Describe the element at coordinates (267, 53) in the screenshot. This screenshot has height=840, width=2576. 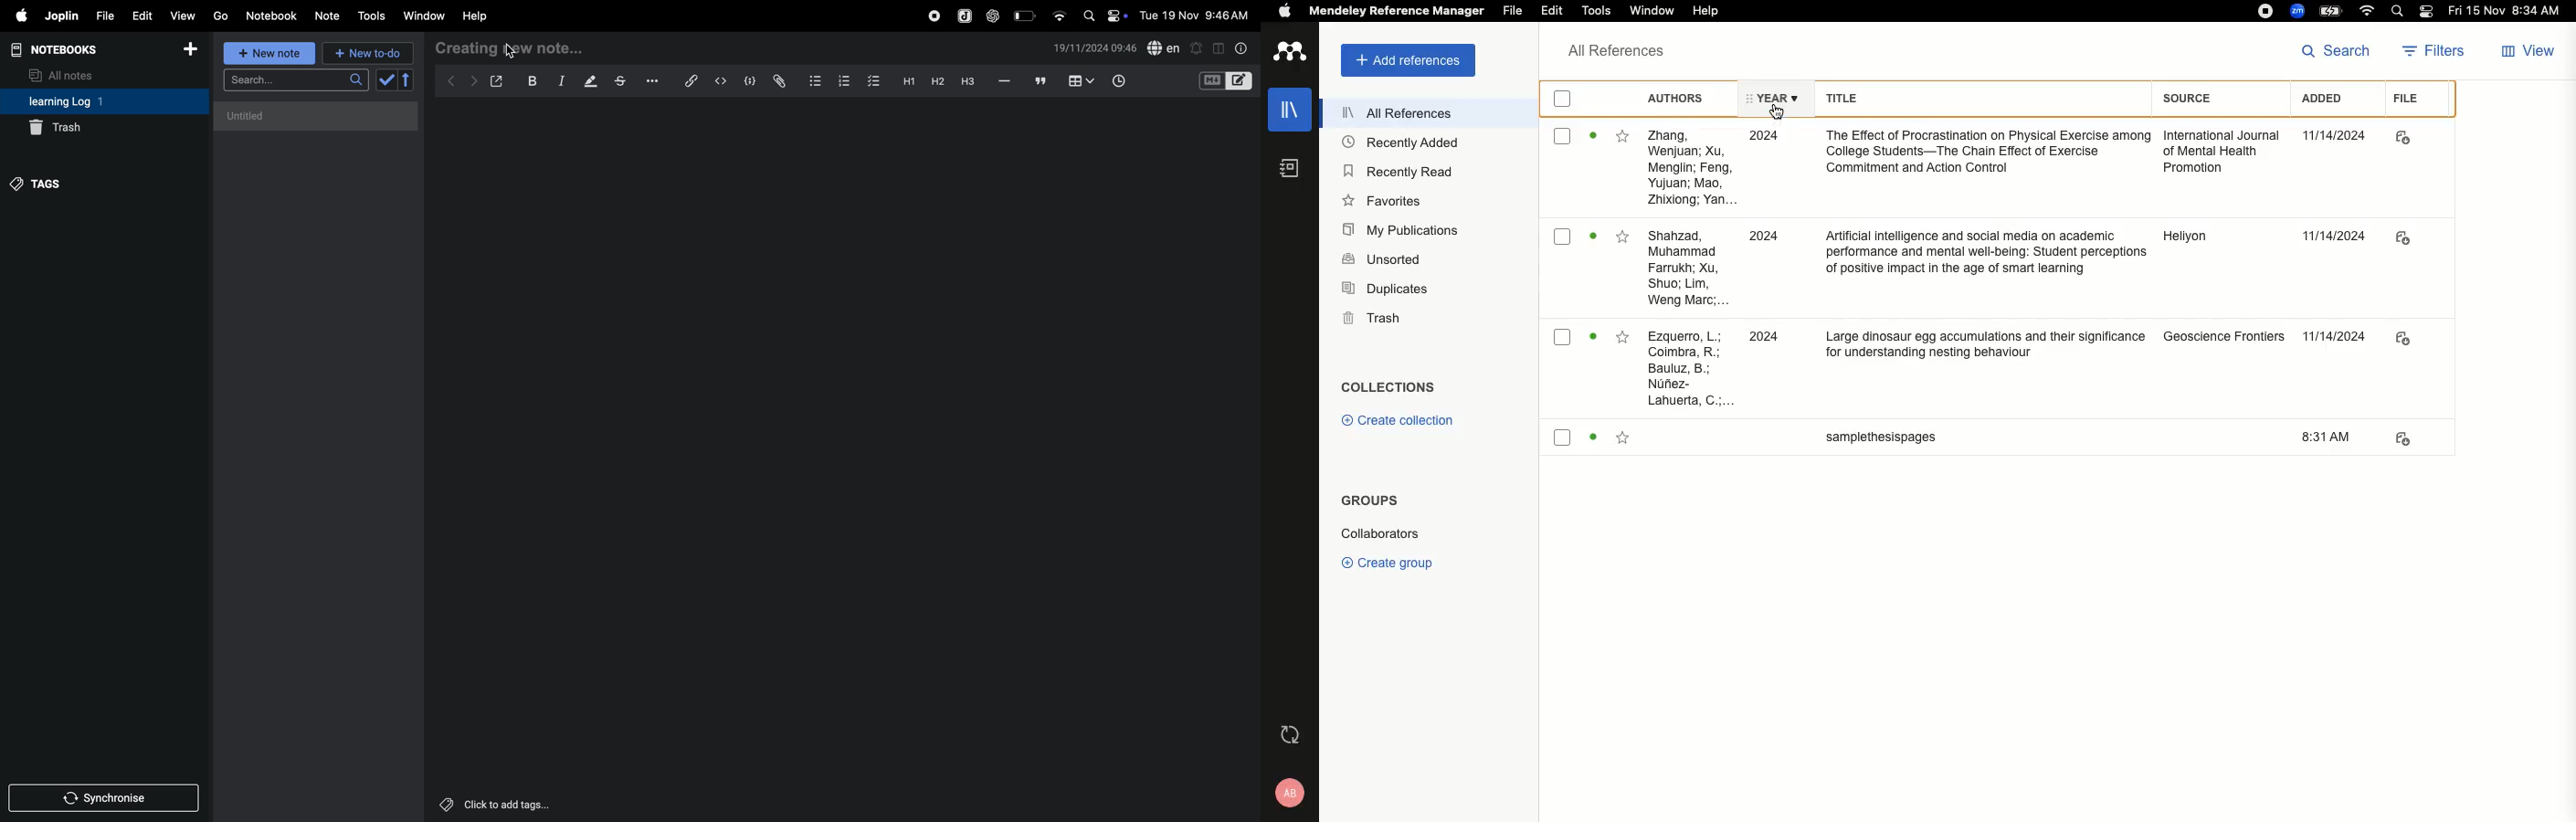
I see `new note` at that location.